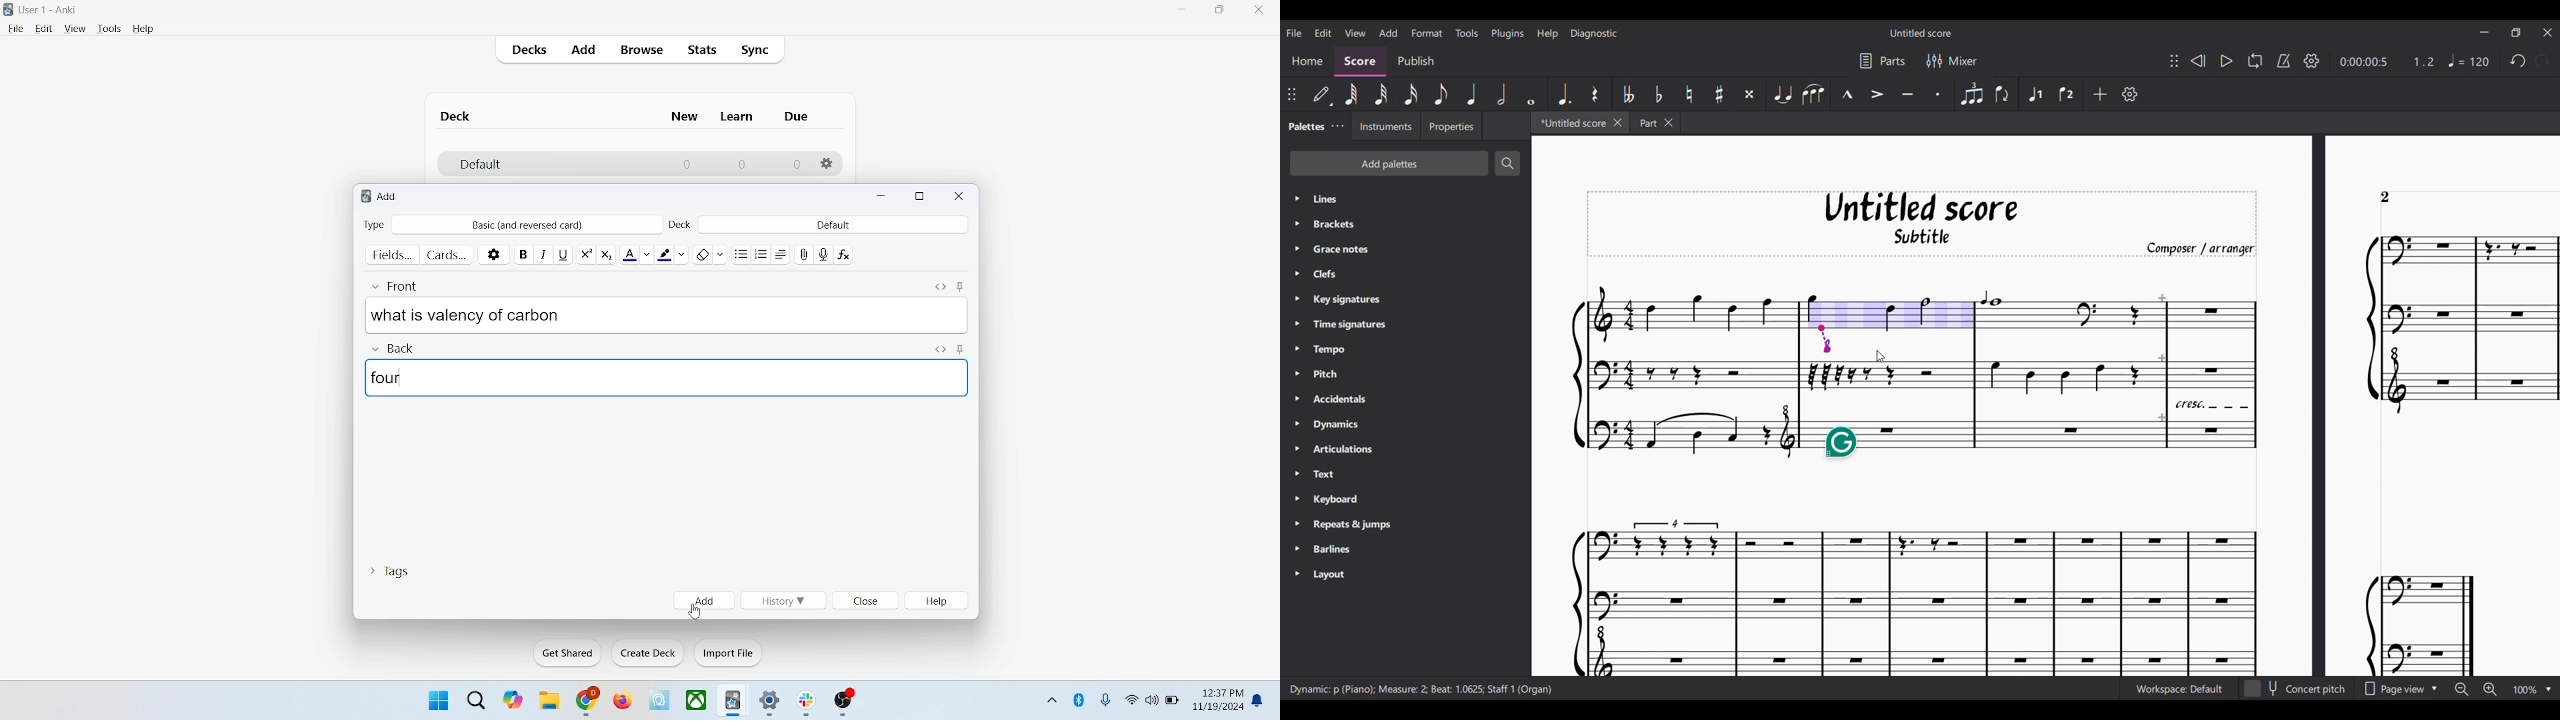  What do you see at coordinates (1531, 93) in the screenshot?
I see `Whole note` at bounding box center [1531, 93].